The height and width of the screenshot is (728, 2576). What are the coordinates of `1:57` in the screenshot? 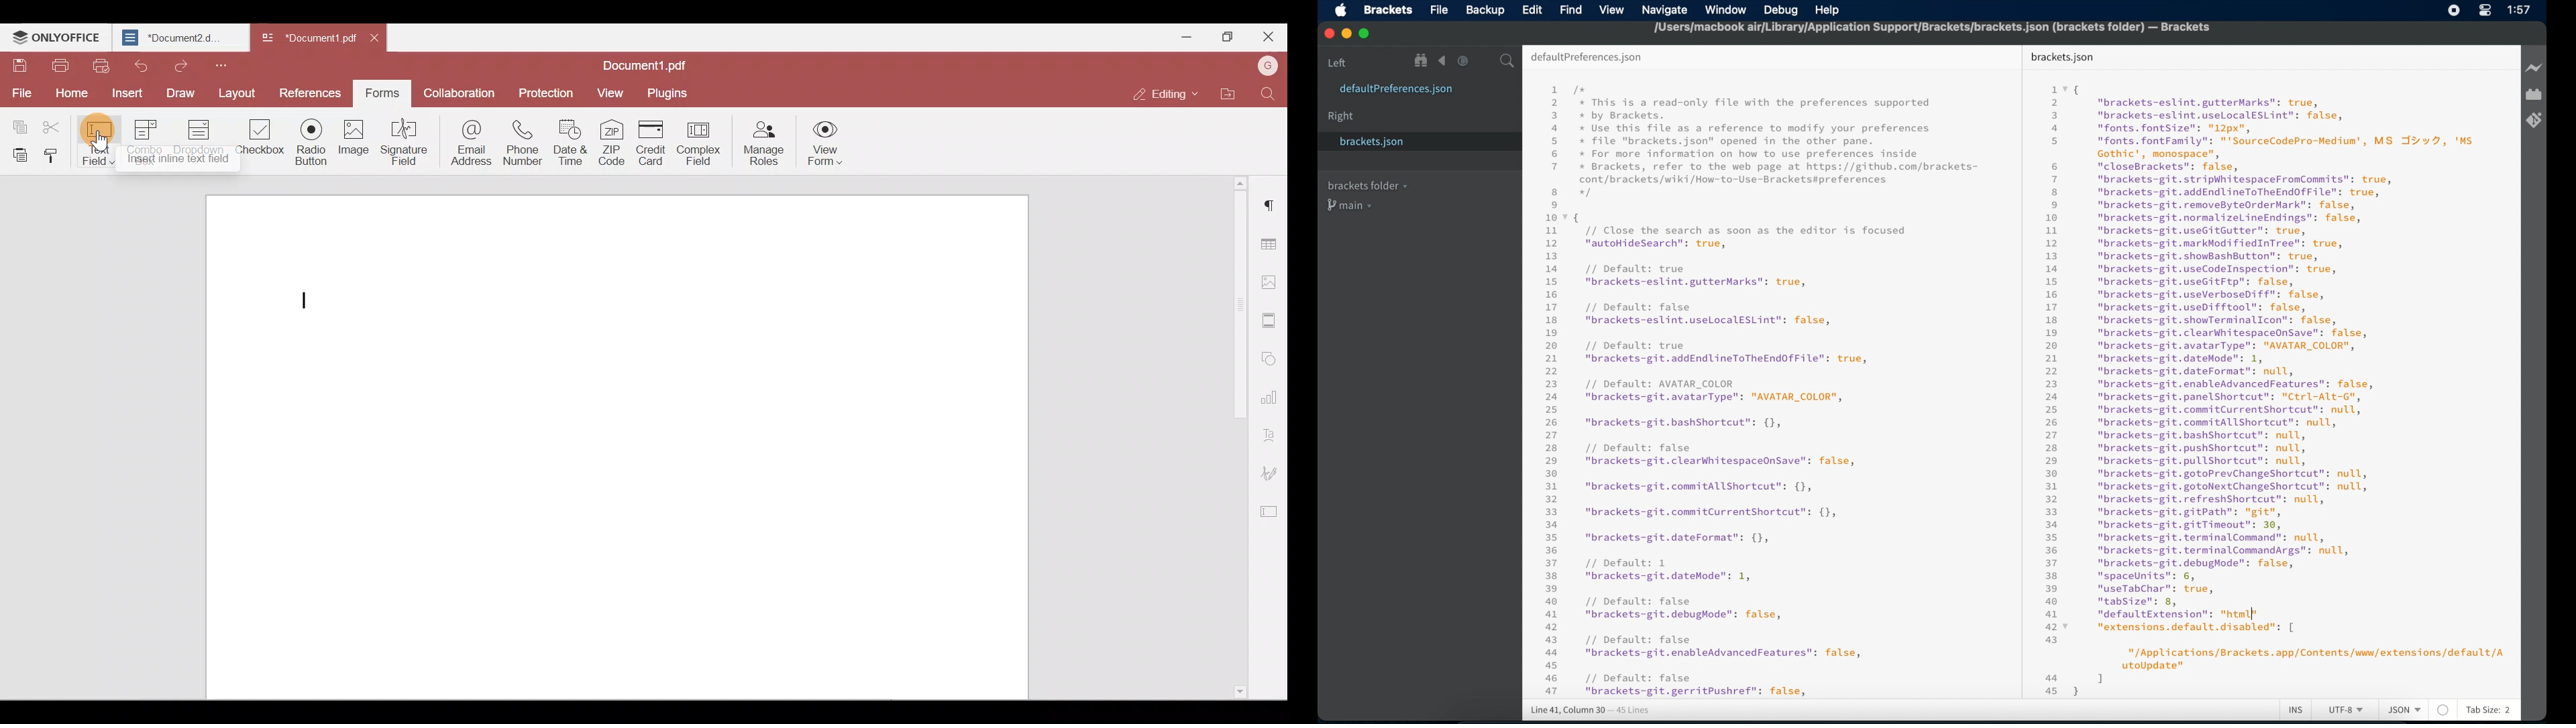 It's located at (2520, 10).